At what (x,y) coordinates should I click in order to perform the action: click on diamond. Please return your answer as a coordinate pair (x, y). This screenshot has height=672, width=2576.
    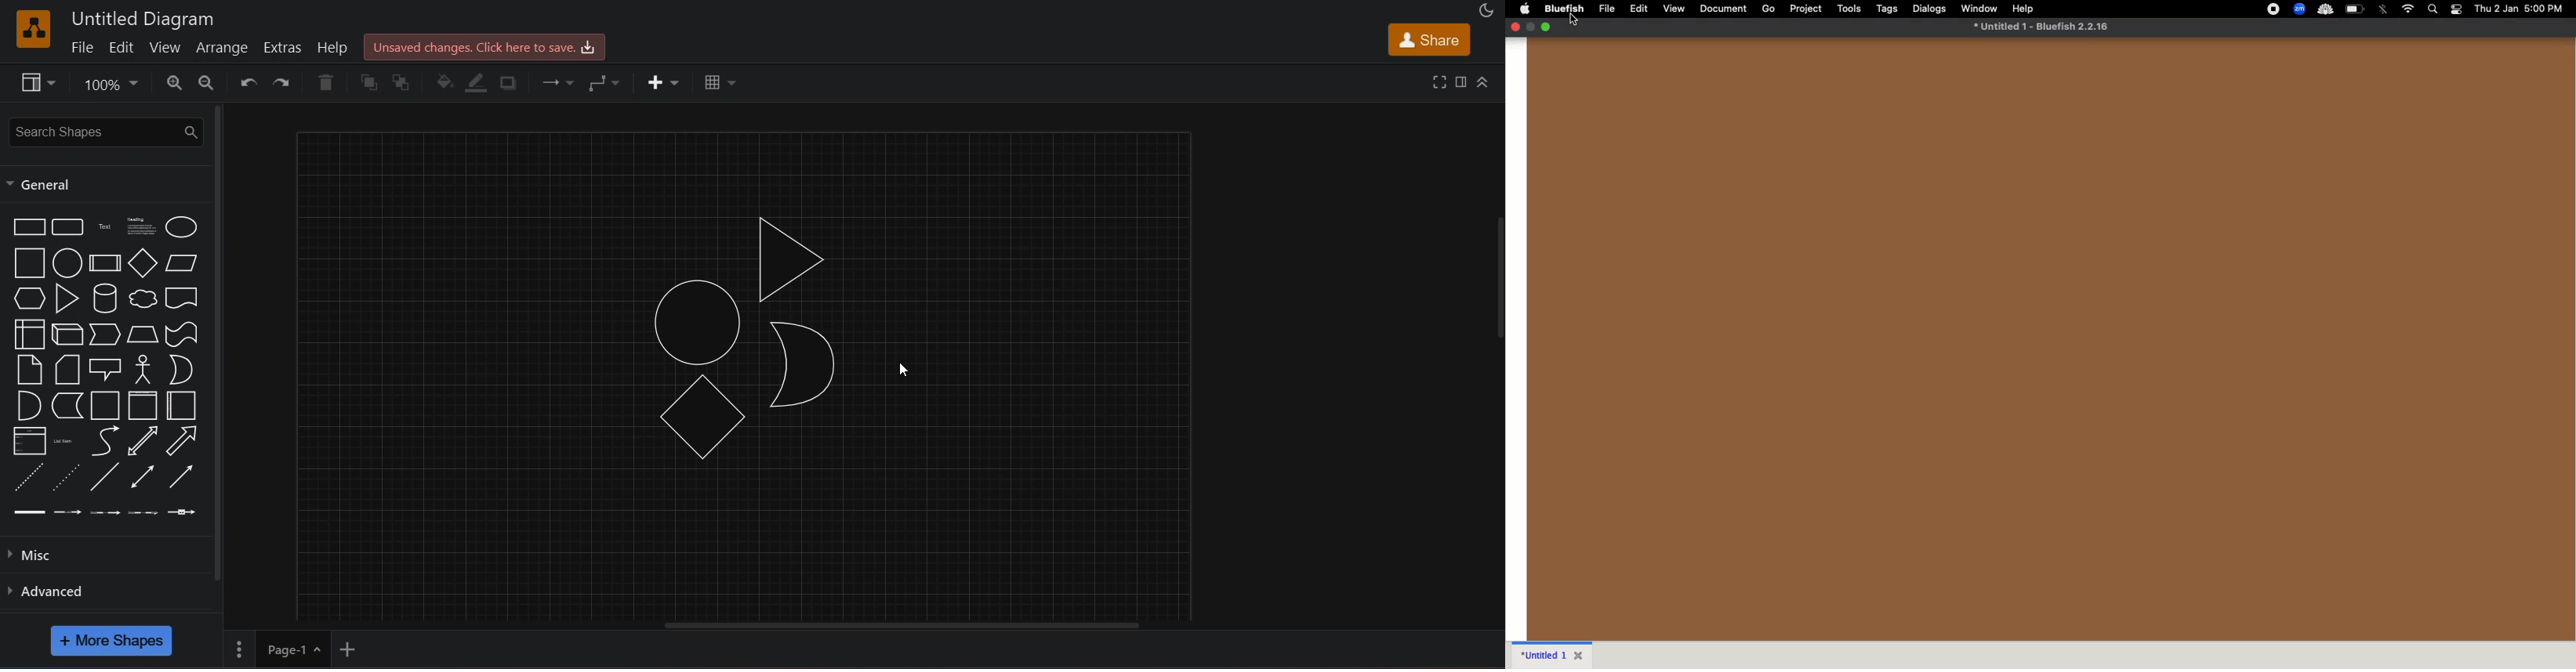
    Looking at the image, I should click on (142, 263).